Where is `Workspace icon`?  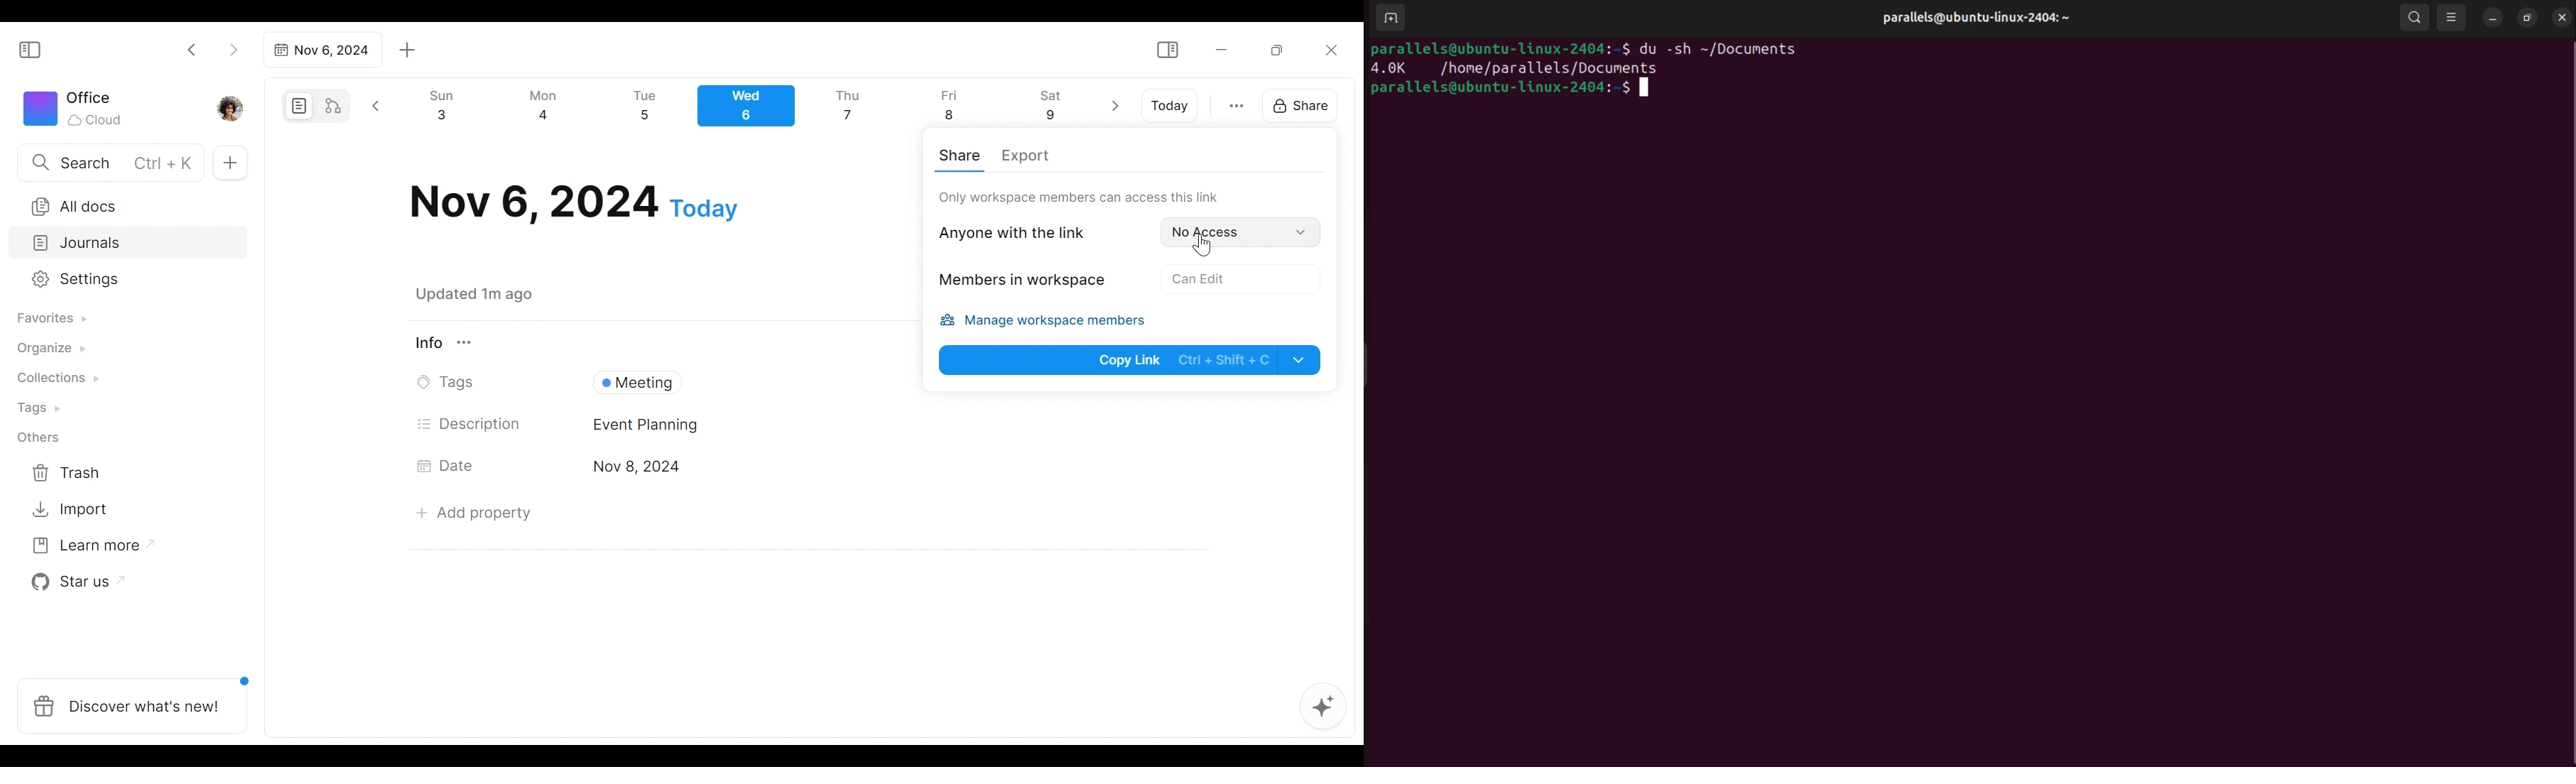
Workspace icon is located at coordinates (75, 107).